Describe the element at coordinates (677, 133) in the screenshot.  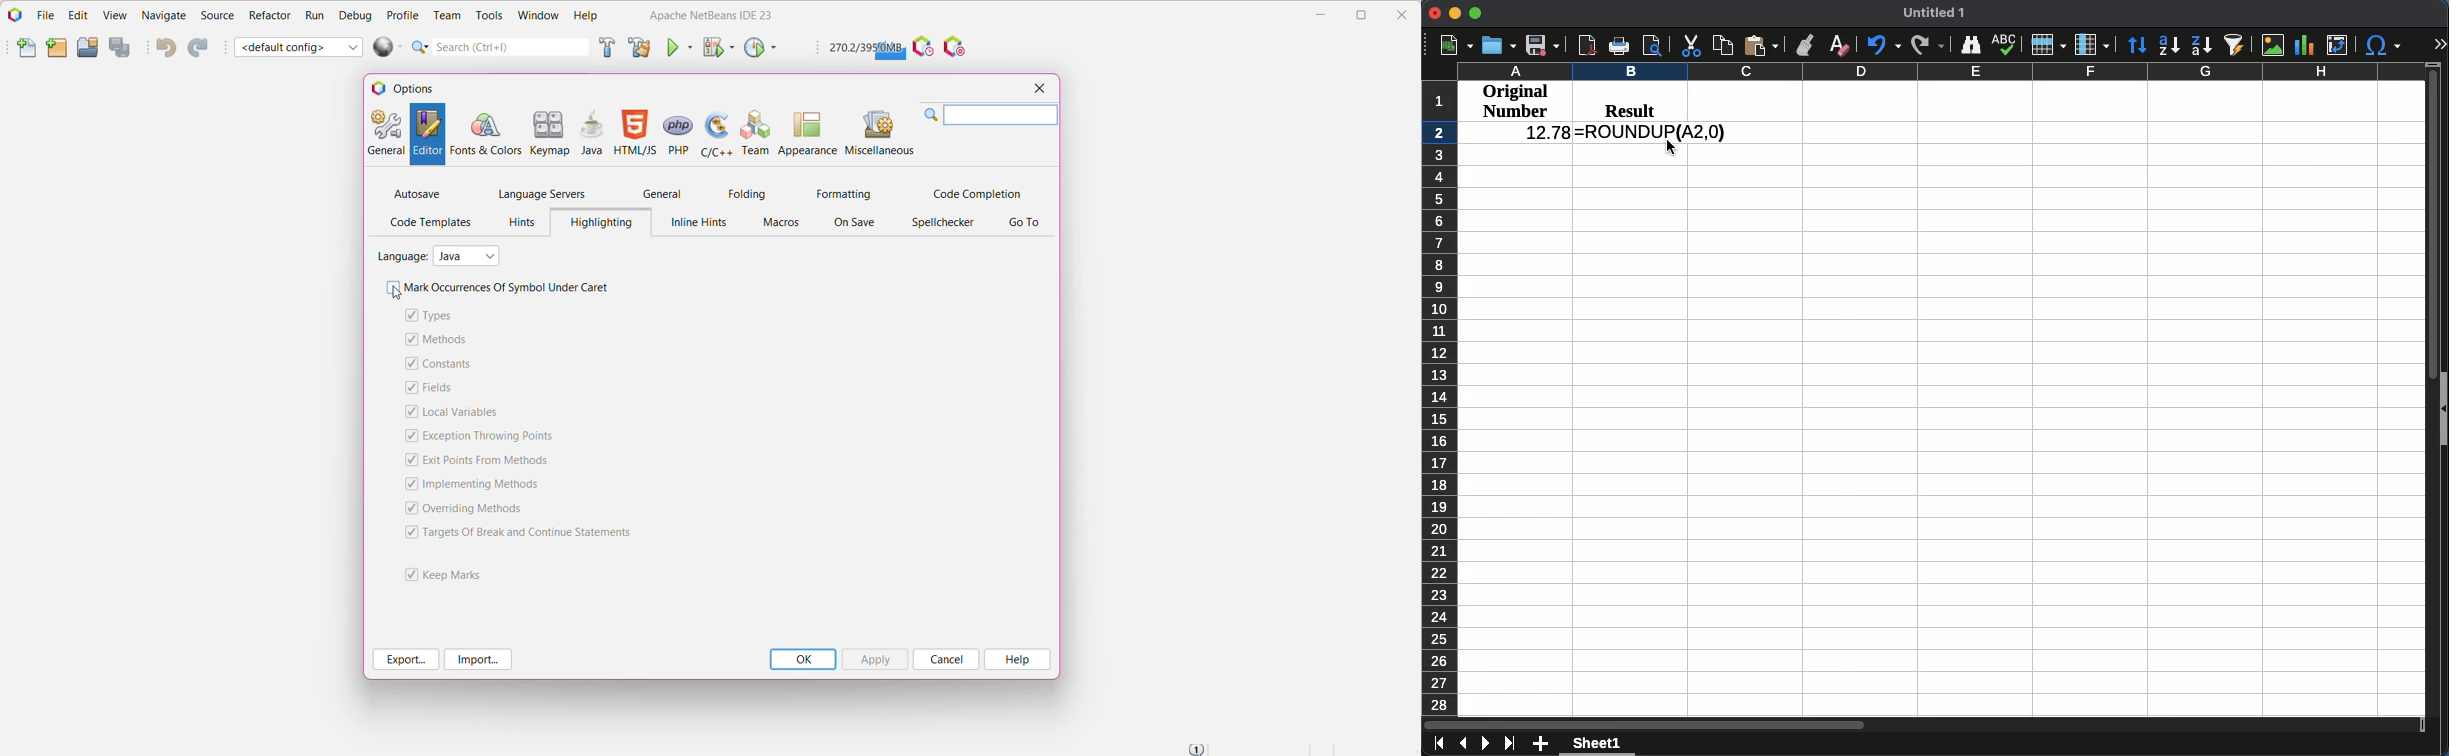
I see `PHP` at that location.